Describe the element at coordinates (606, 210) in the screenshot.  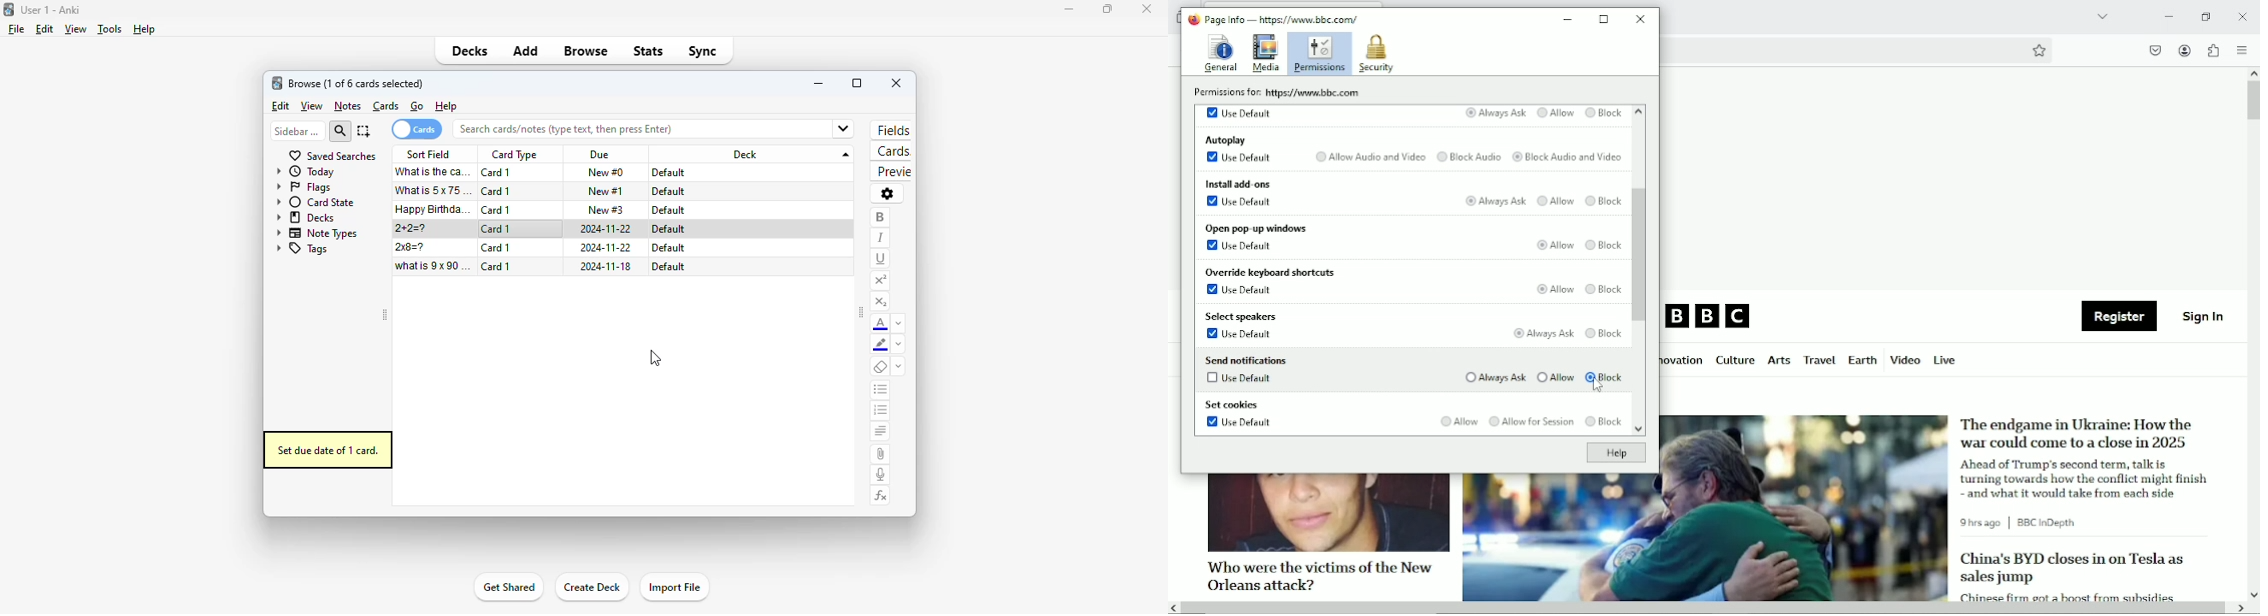
I see `new #3` at that location.